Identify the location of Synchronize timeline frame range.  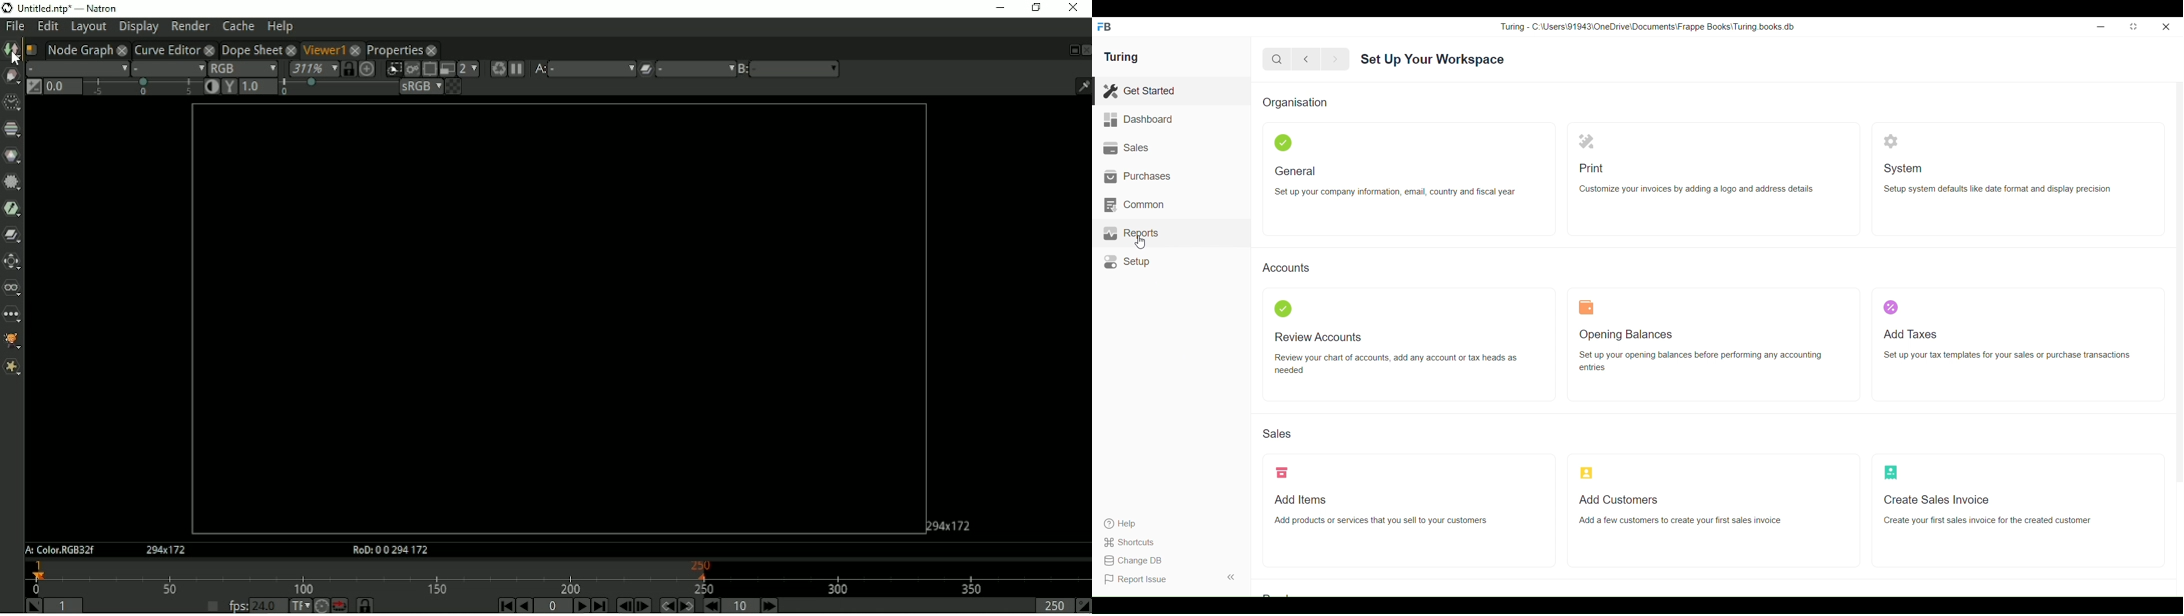
(364, 605).